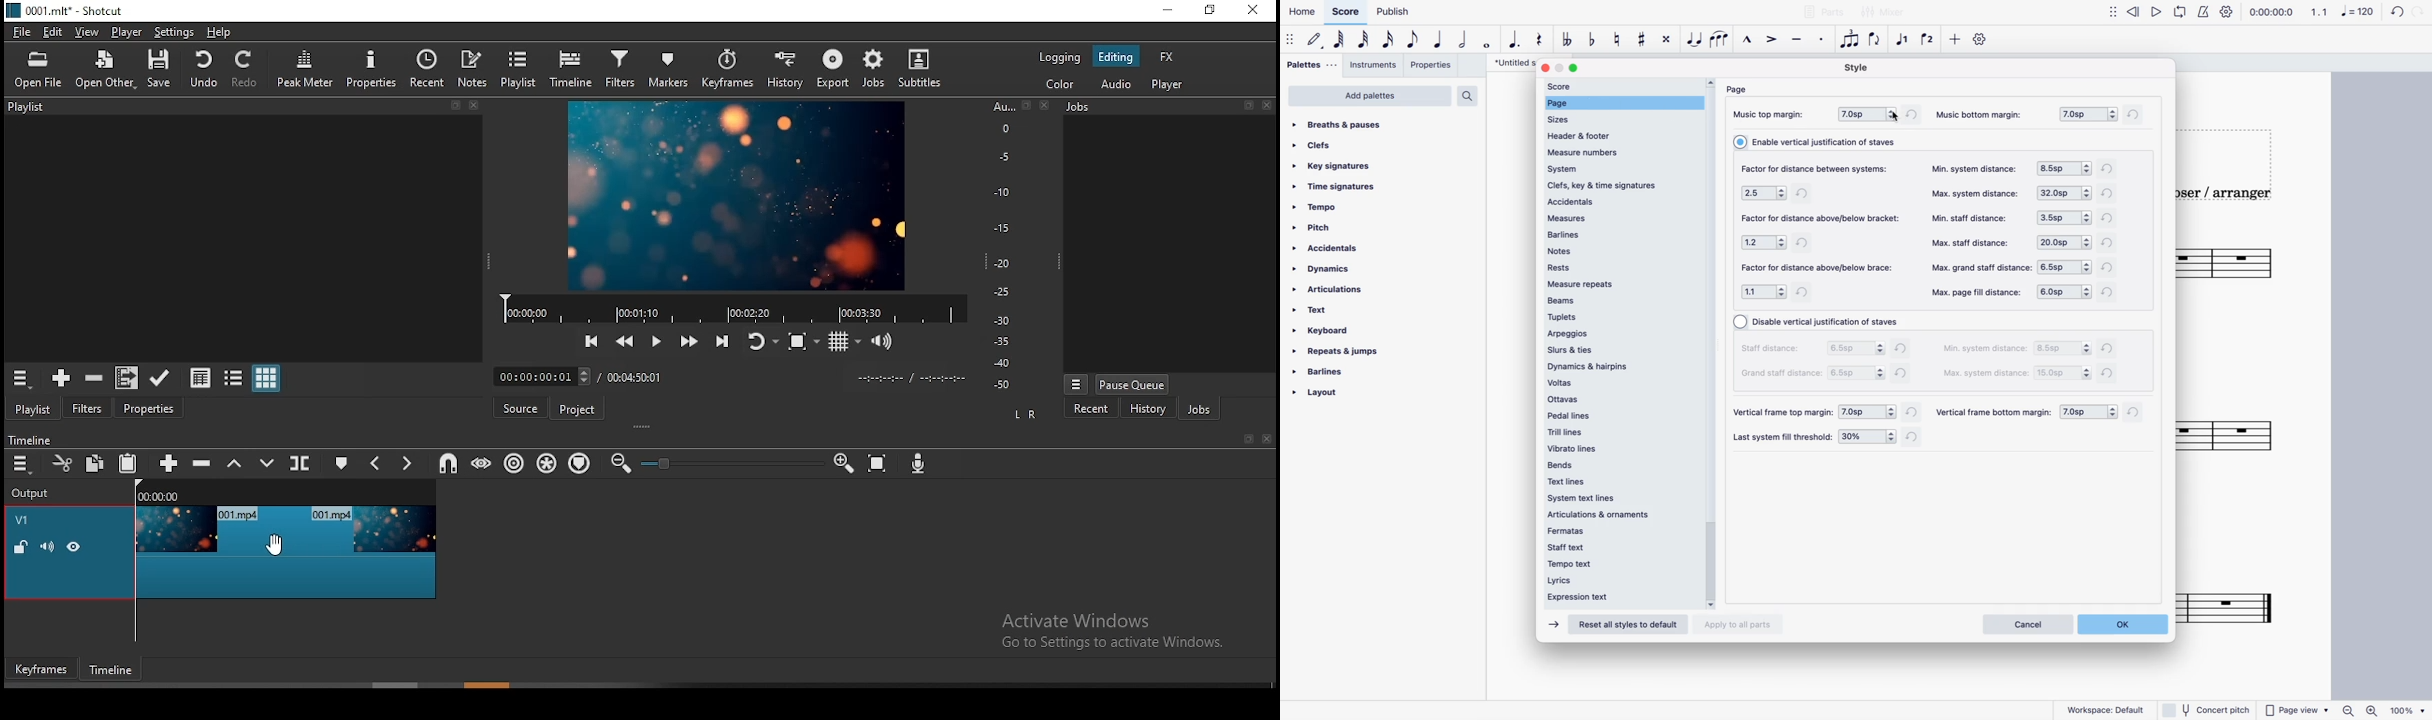 This screenshot has height=728, width=2436. Describe the element at coordinates (1290, 40) in the screenshot. I see `move` at that location.